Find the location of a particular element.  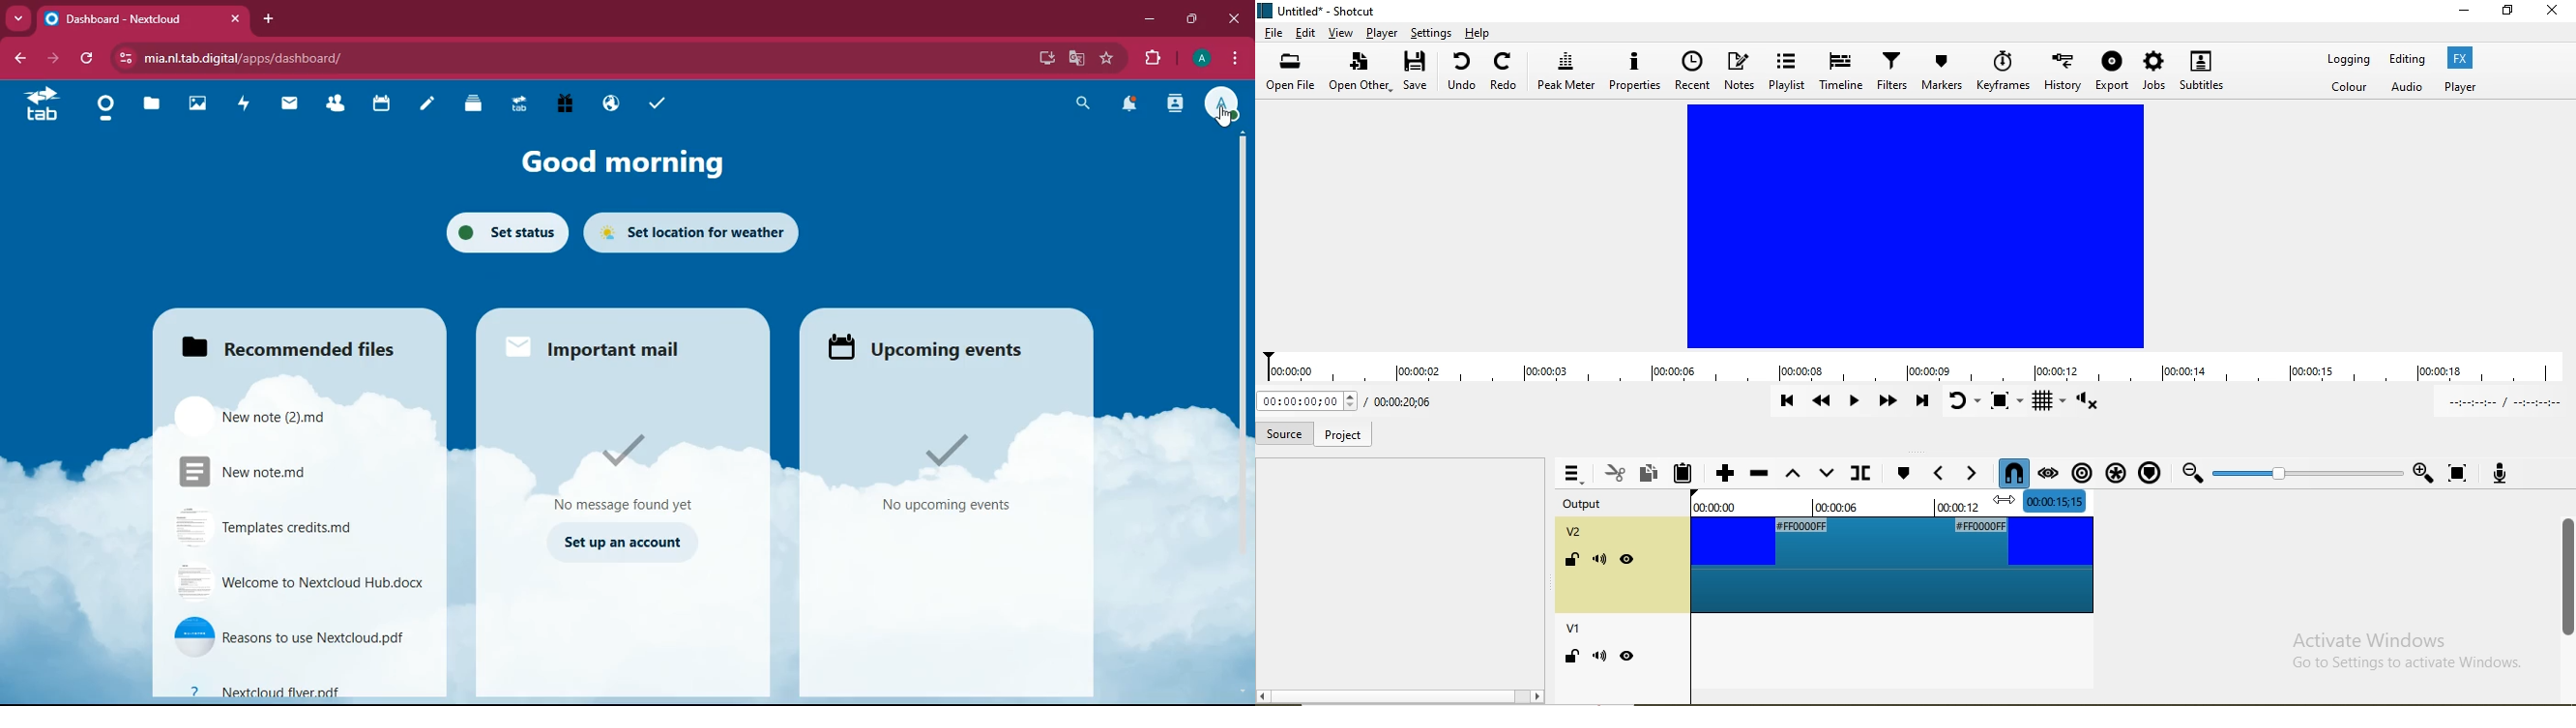

lock is located at coordinates (1570, 562).